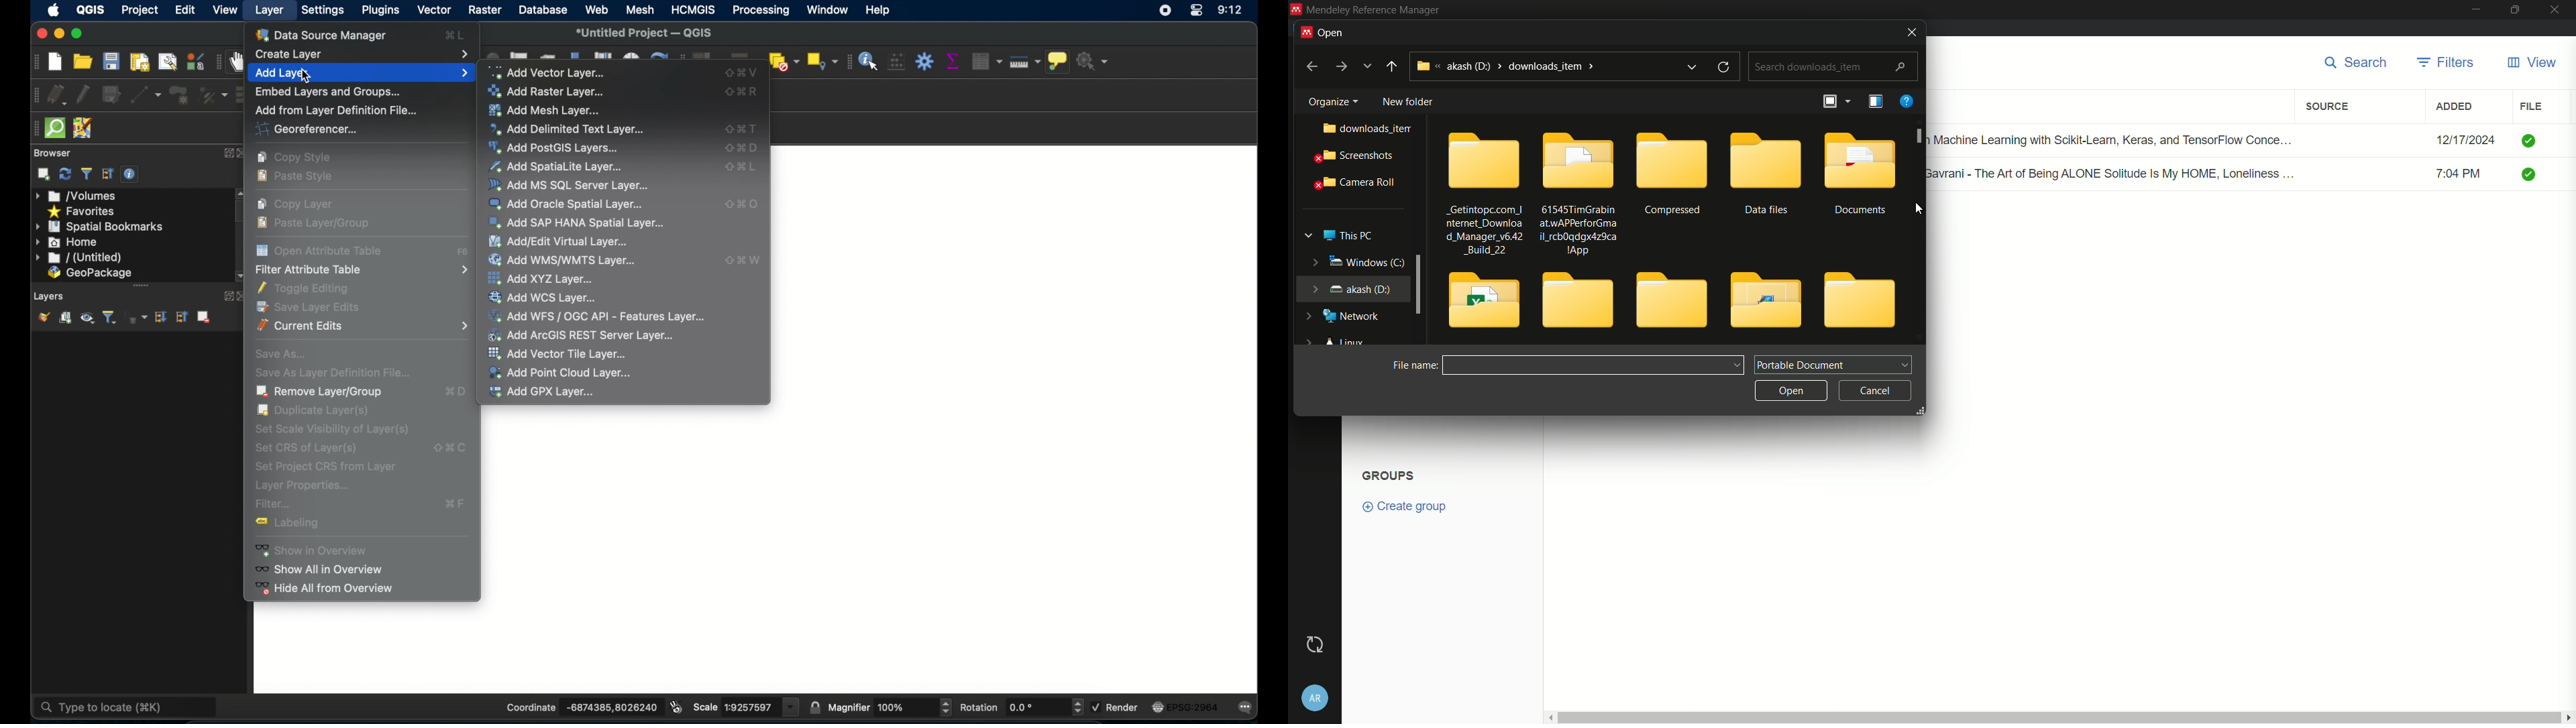 Image resolution: width=2576 pixels, height=728 pixels. I want to click on measure line, so click(1026, 62).